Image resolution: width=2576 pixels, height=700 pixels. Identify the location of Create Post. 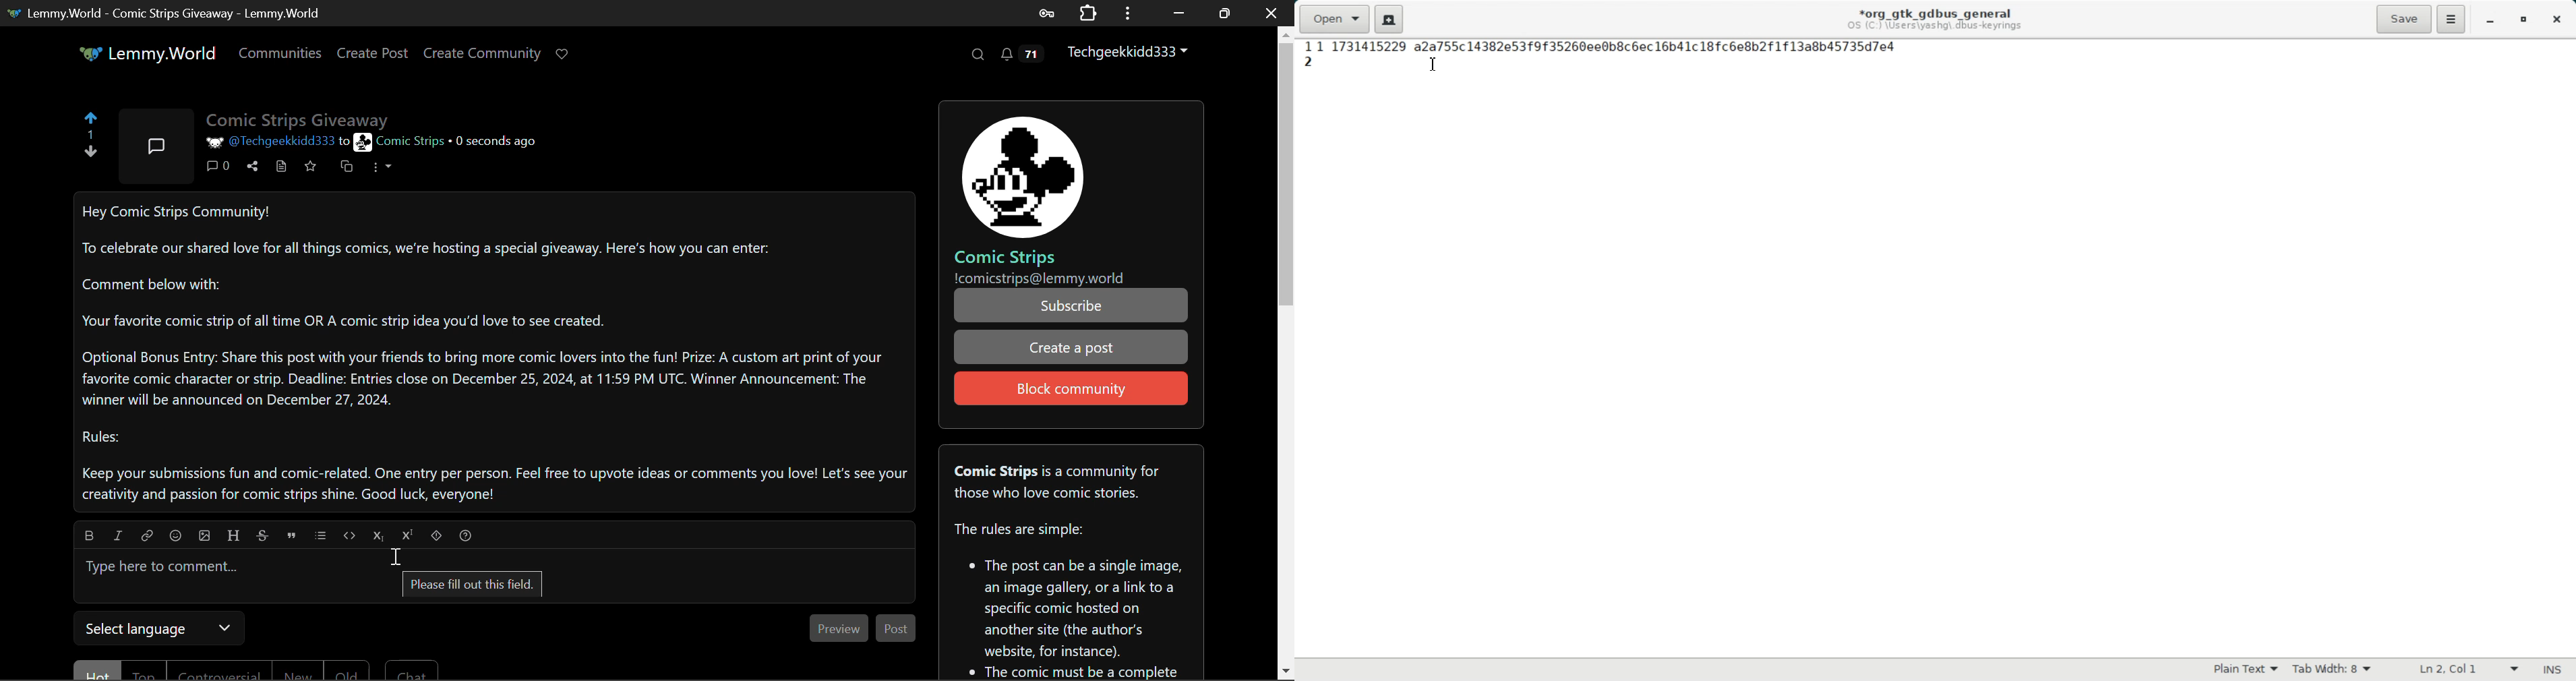
(371, 54).